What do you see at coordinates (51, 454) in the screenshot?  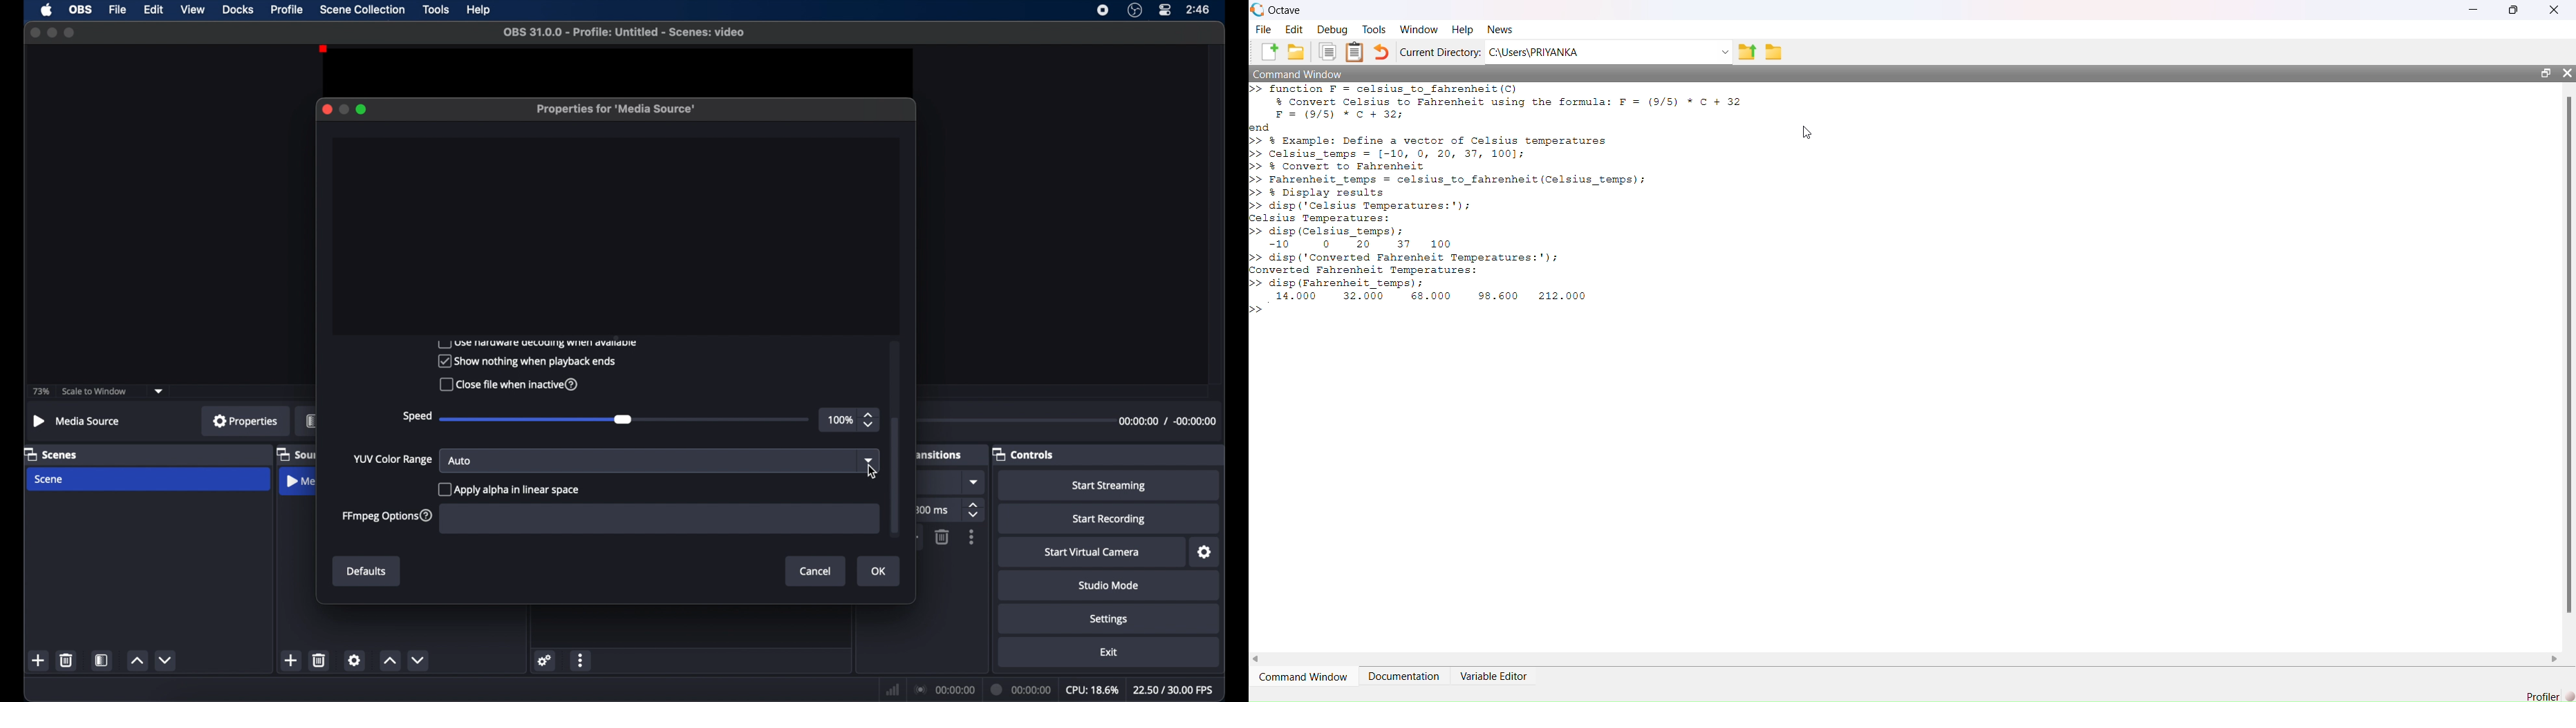 I see `scenes` at bounding box center [51, 454].